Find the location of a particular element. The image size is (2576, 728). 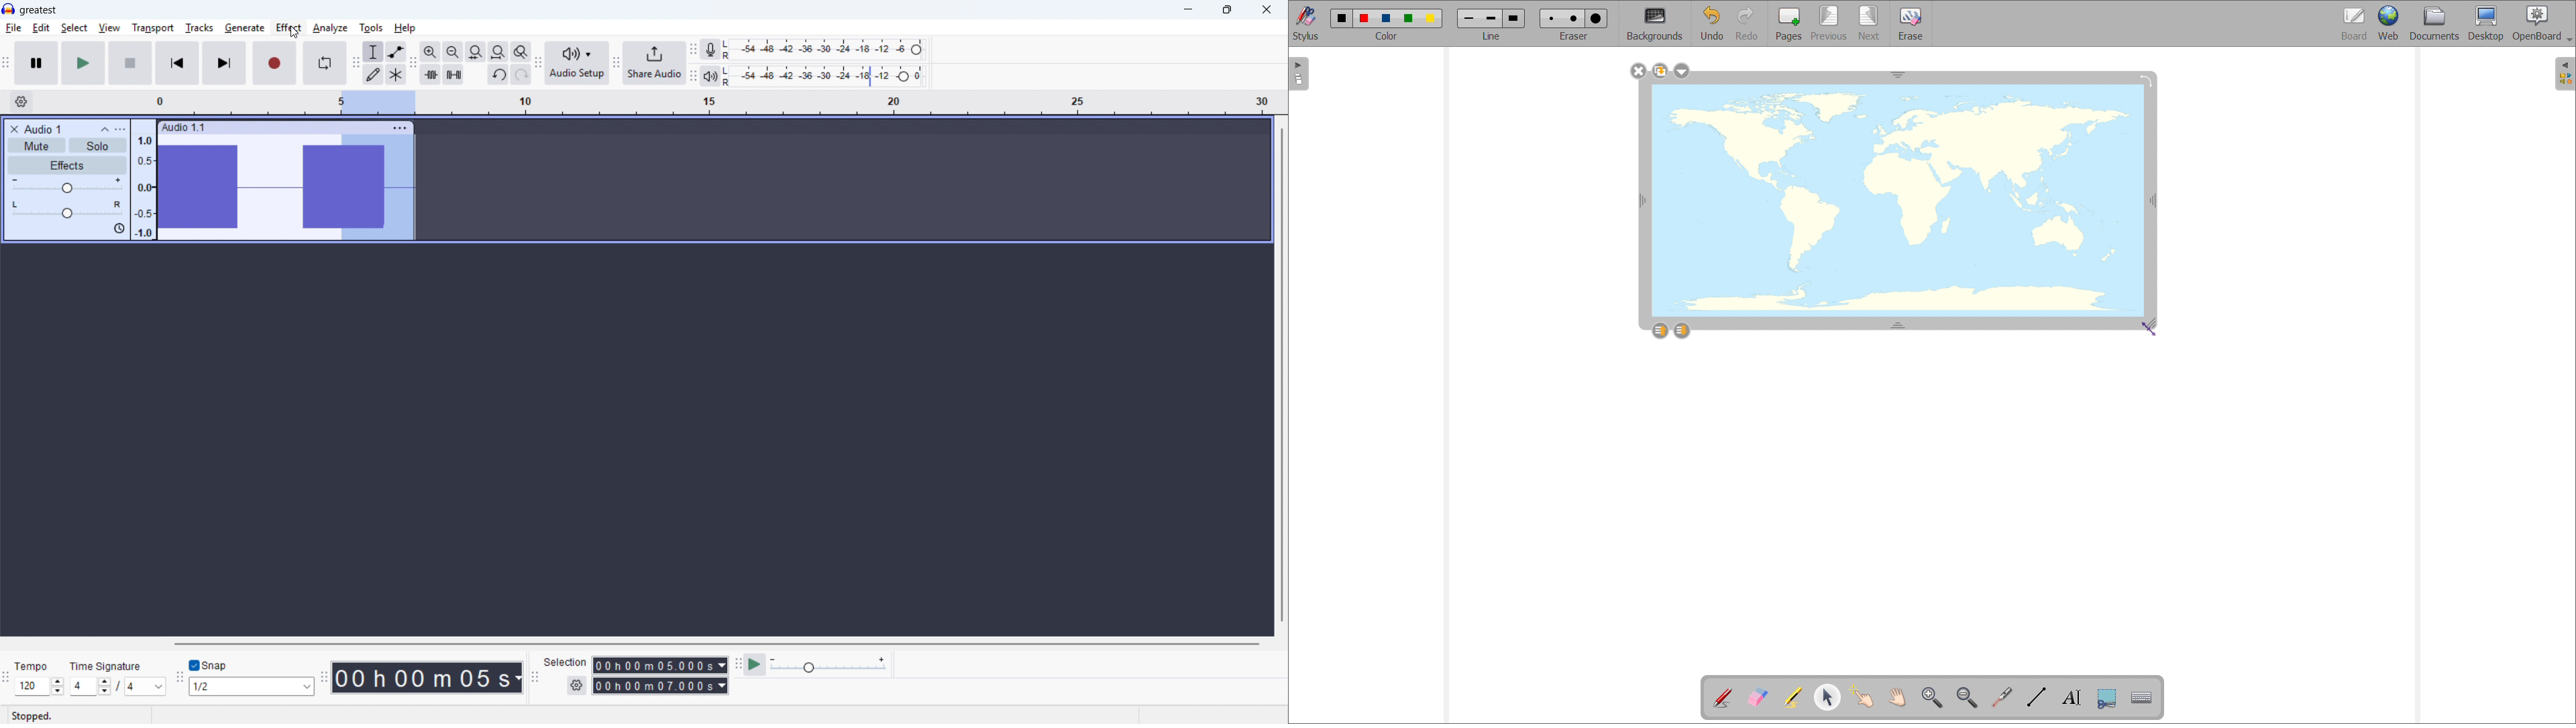

stop  is located at coordinates (130, 63).